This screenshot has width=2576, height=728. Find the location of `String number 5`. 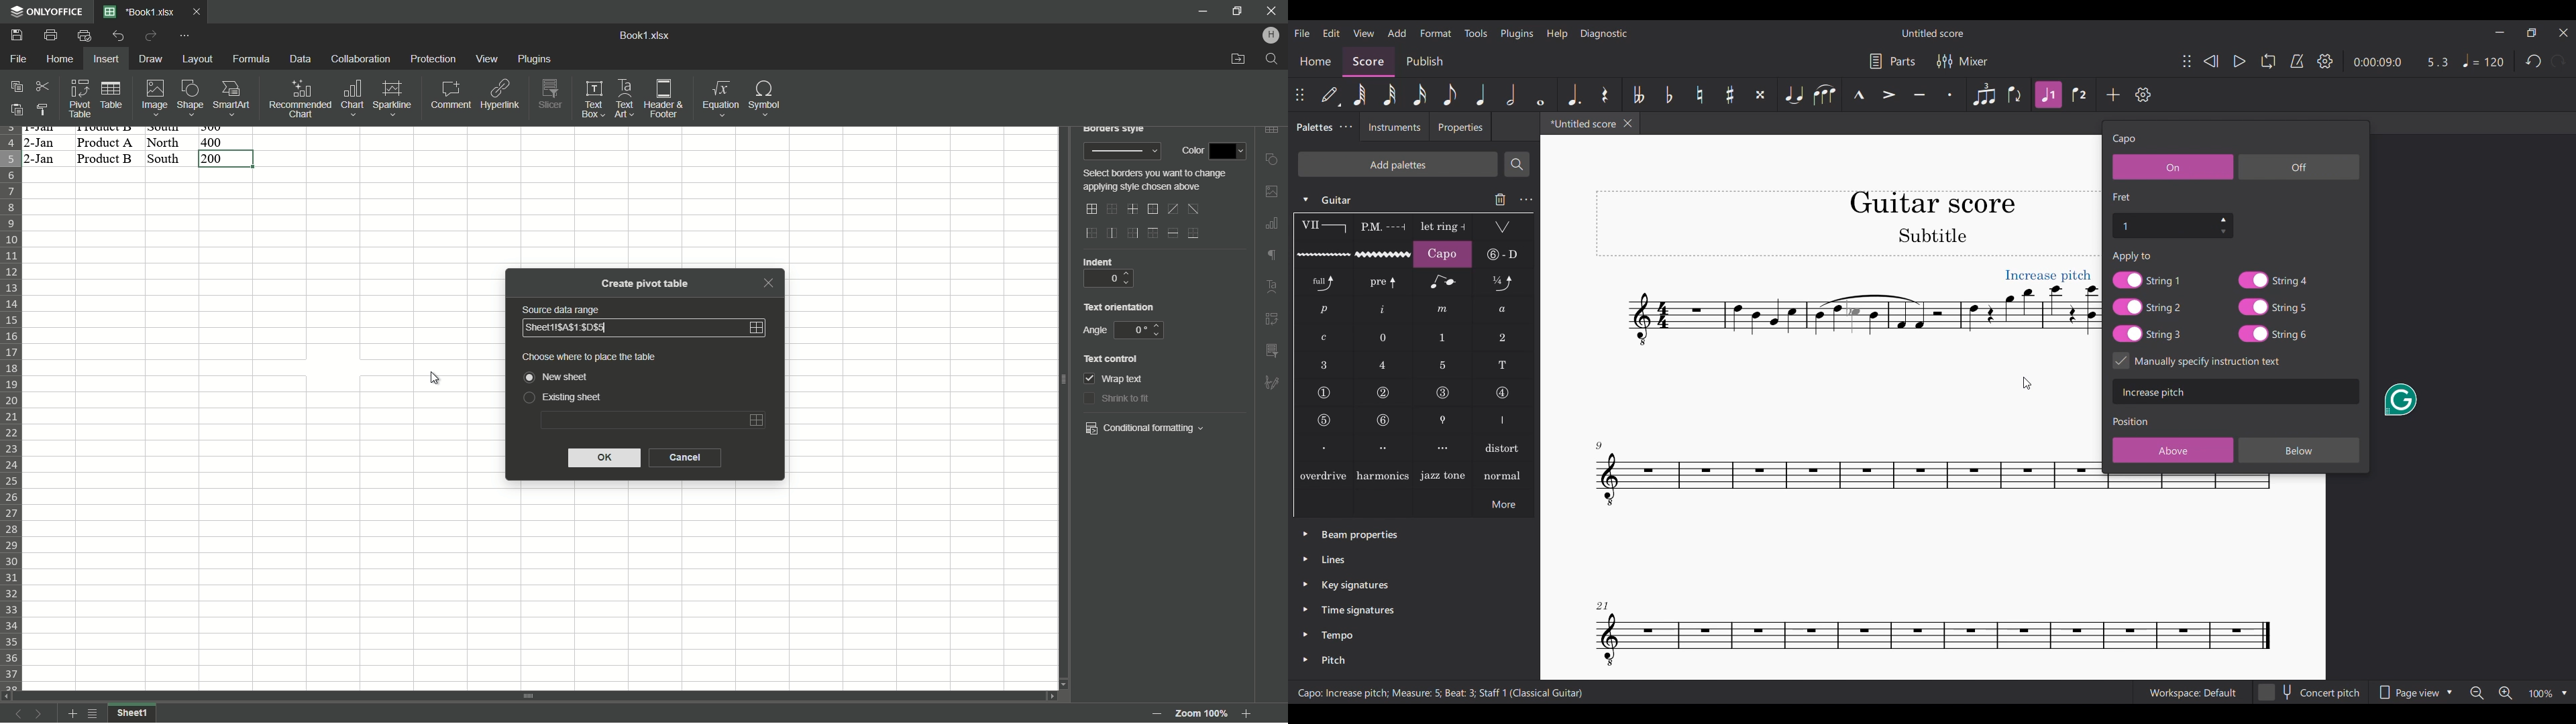

String number 5 is located at coordinates (1324, 420).